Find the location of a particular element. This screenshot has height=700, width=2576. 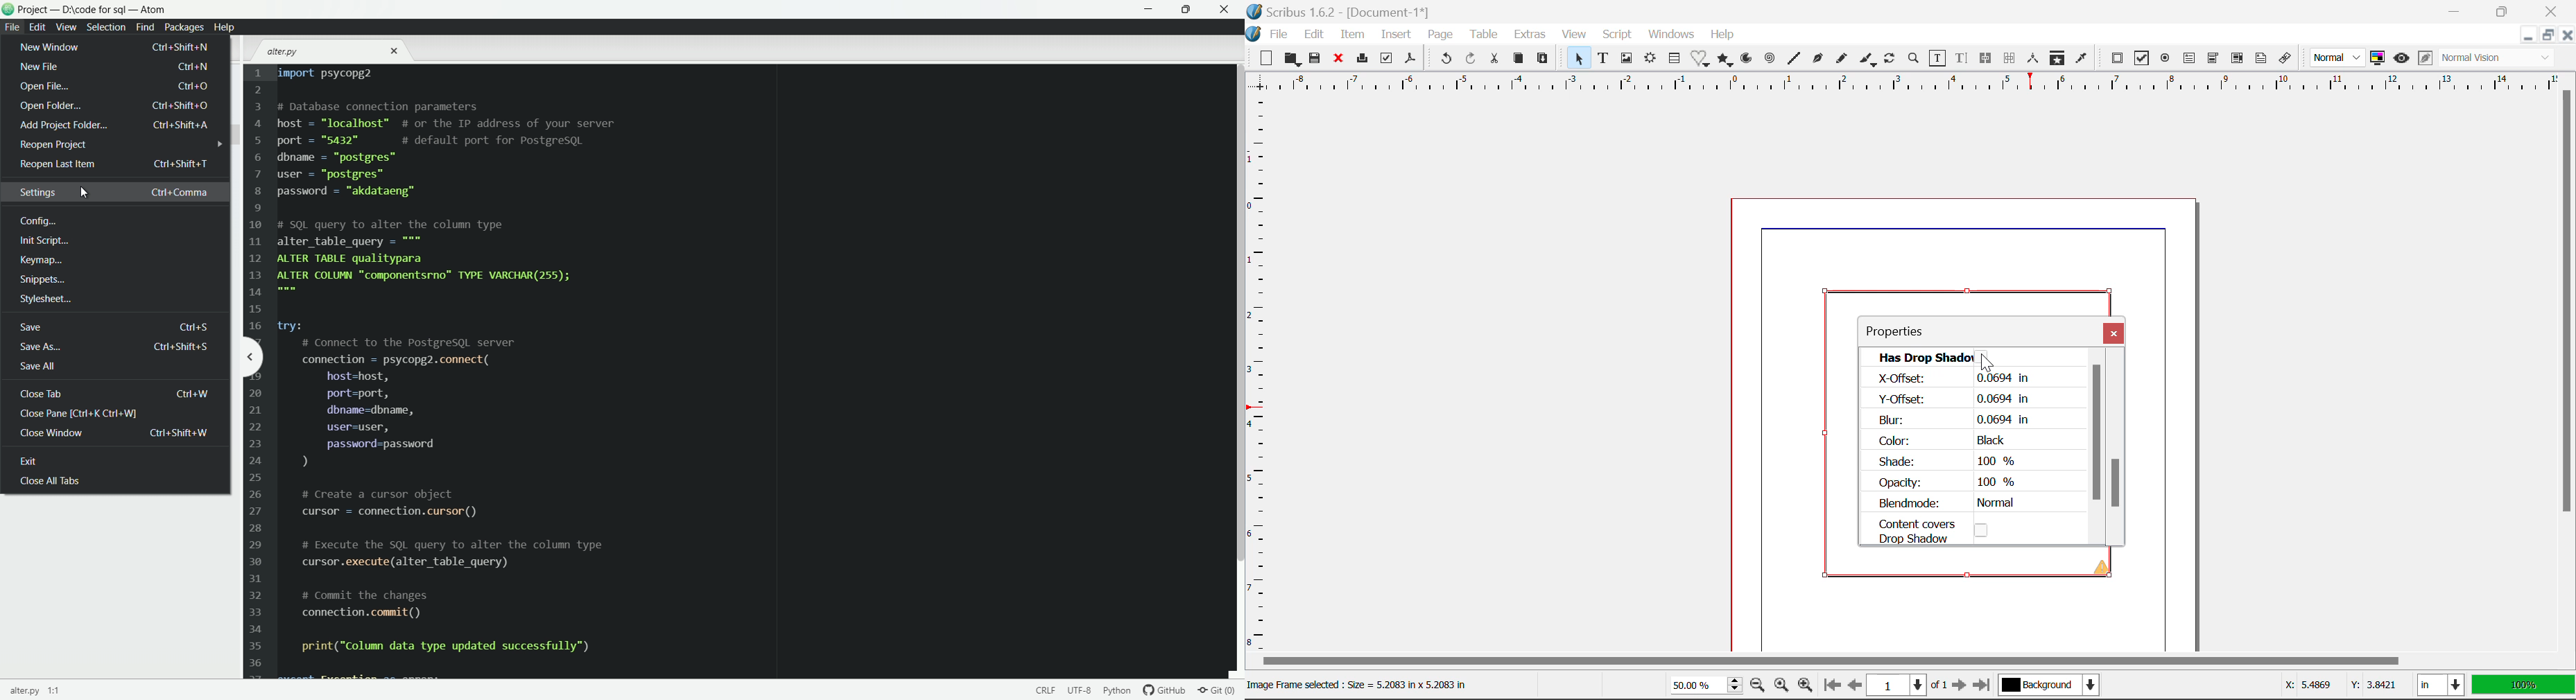

Y-Offset: 0.0694 in is located at coordinates (1955, 399).